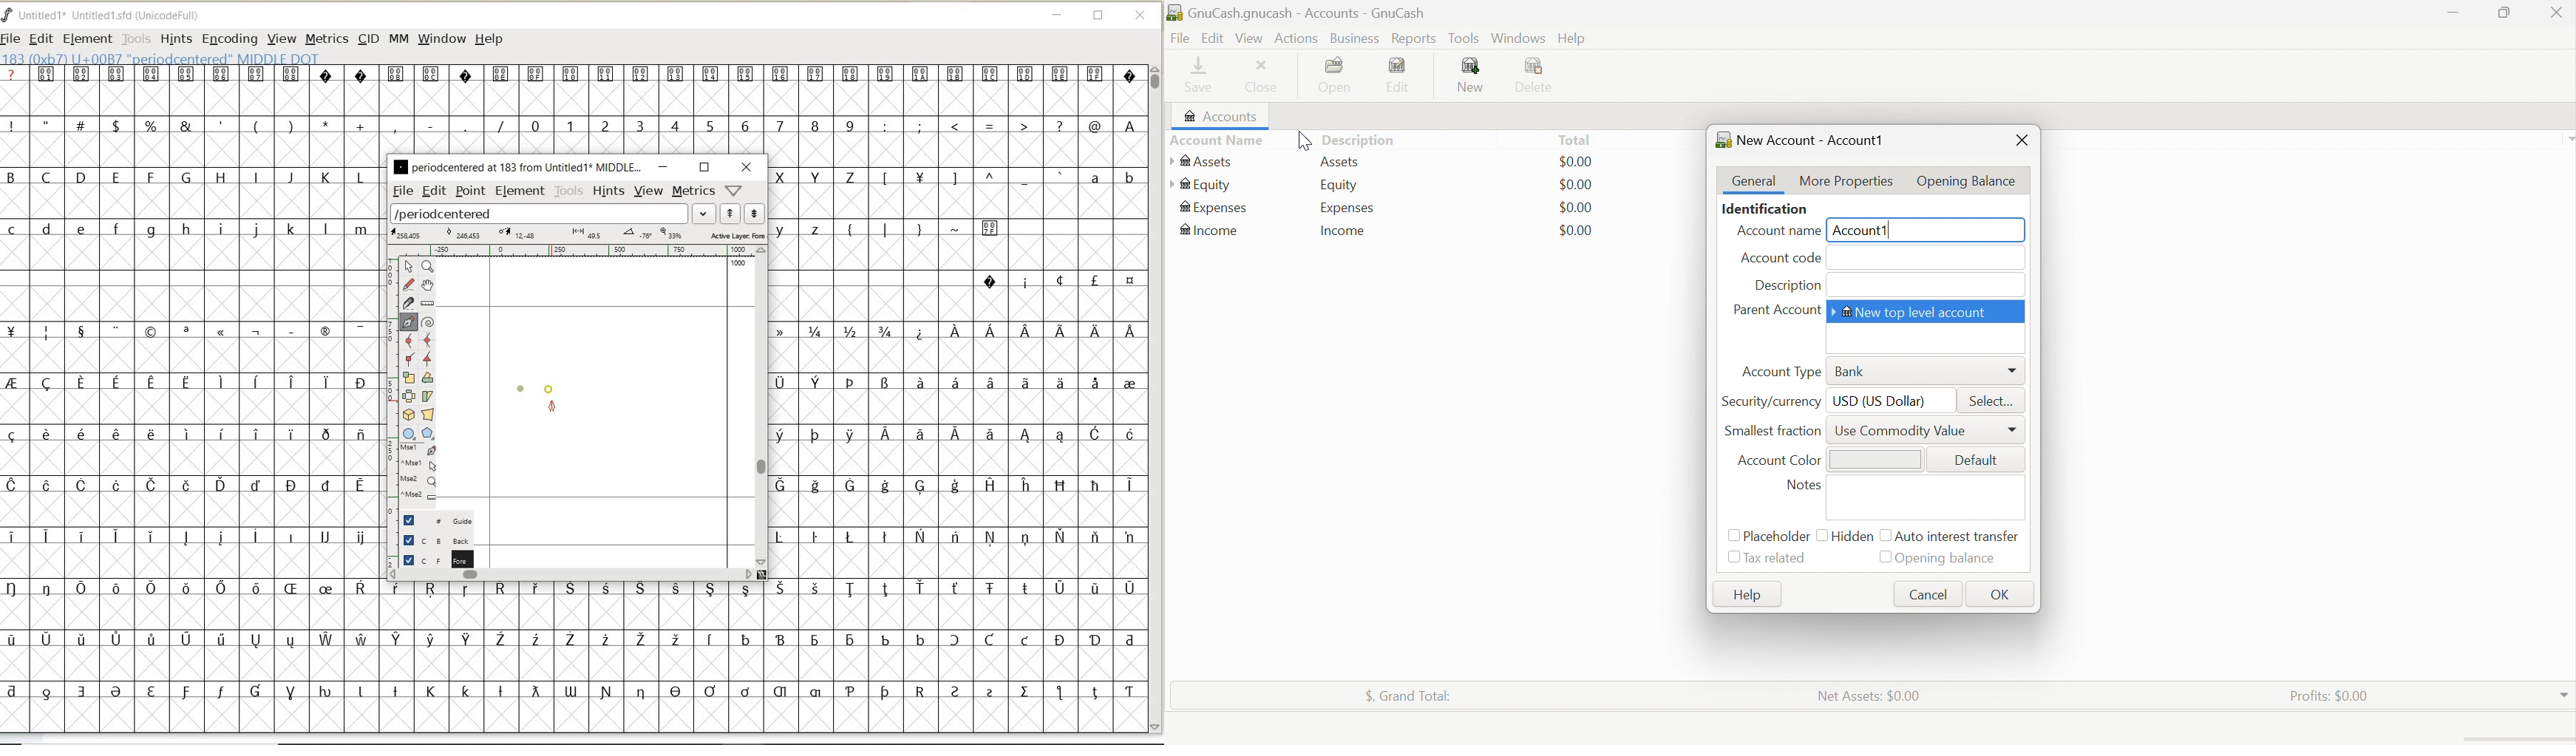  I want to click on special characters, so click(960, 446).